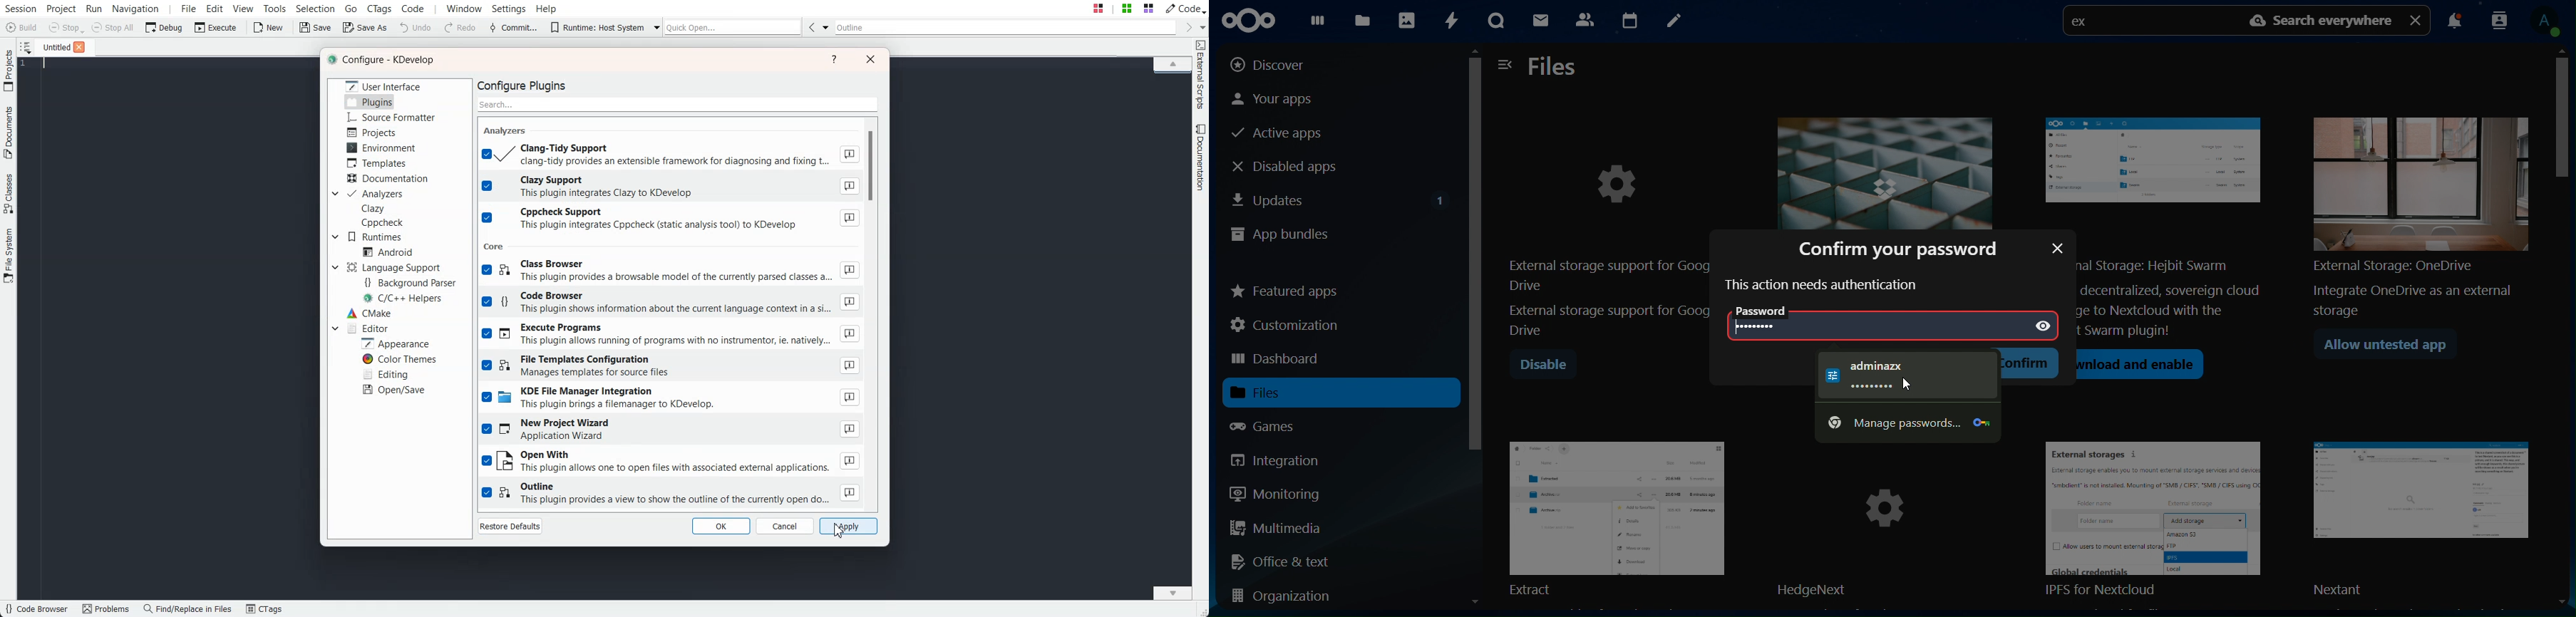 Image resolution: width=2576 pixels, height=644 pixels. What do you see at coordinates (1276, 426) in the screenshot?
I see `games` at bounding box center [1276, 426].